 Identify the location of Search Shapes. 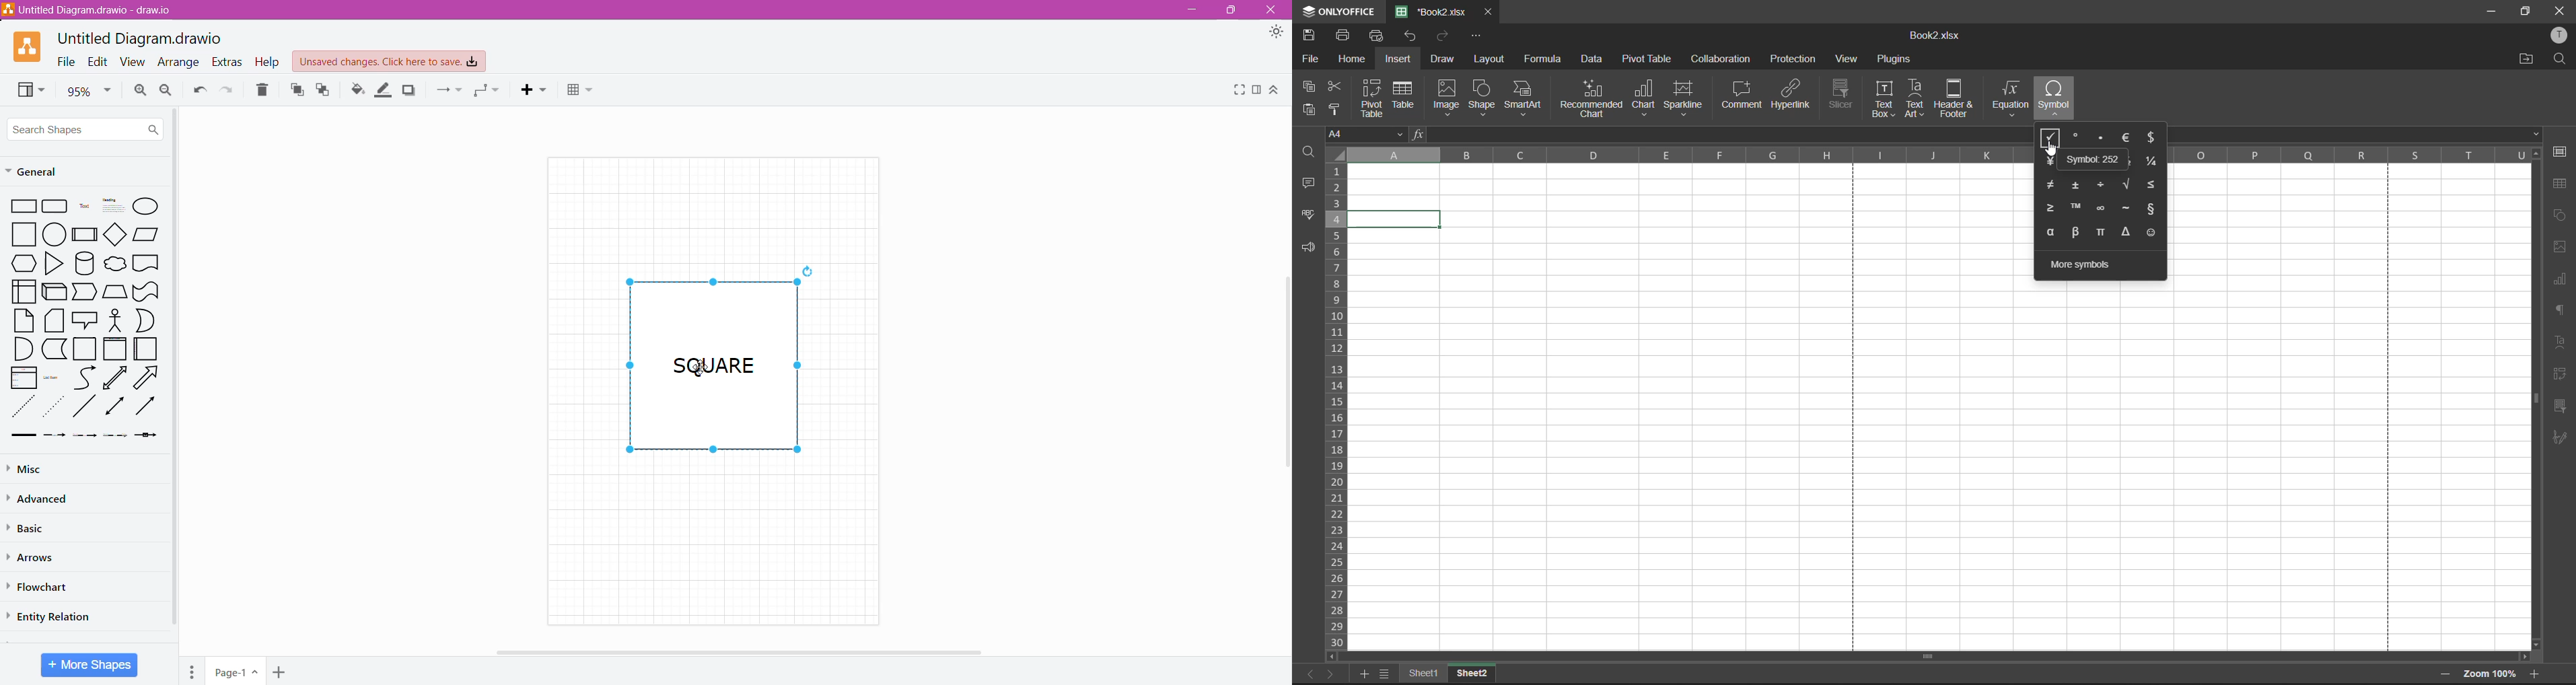
(86, 129).